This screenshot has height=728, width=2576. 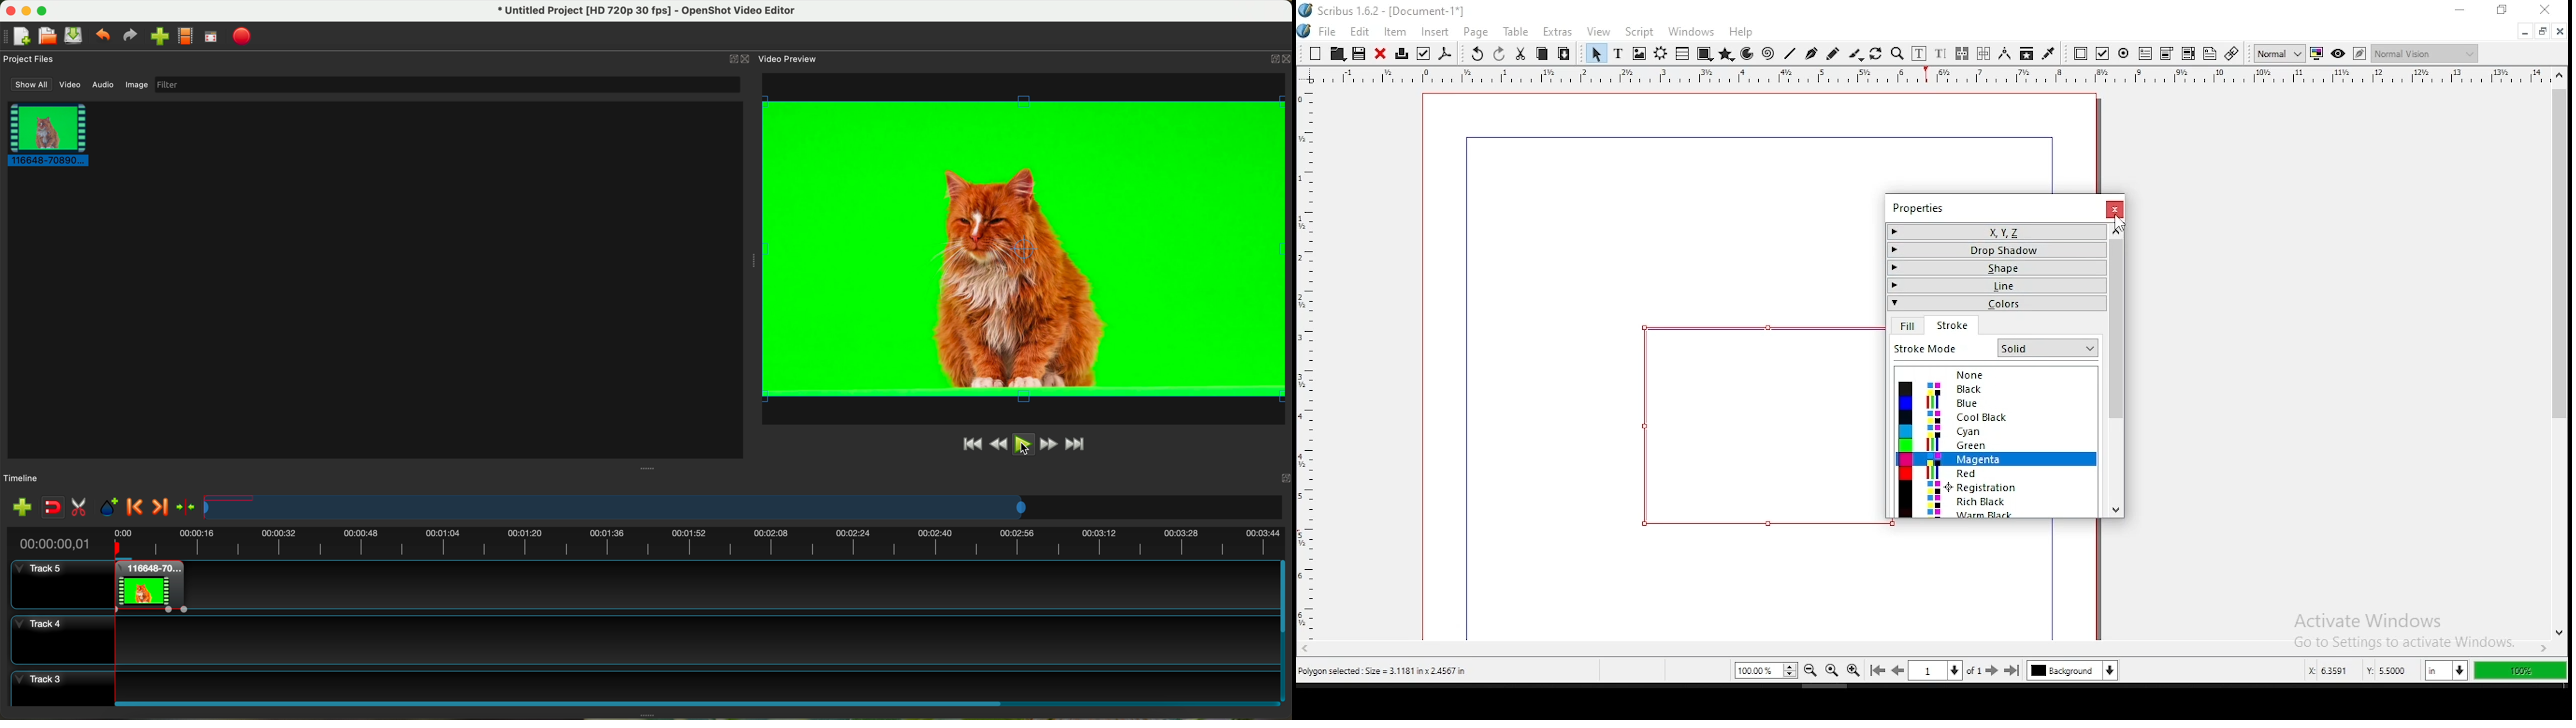 What do you see at coordinates (1962, 54) in the screenshot?
I see `link text frames` at bounding box center [1962, 54].